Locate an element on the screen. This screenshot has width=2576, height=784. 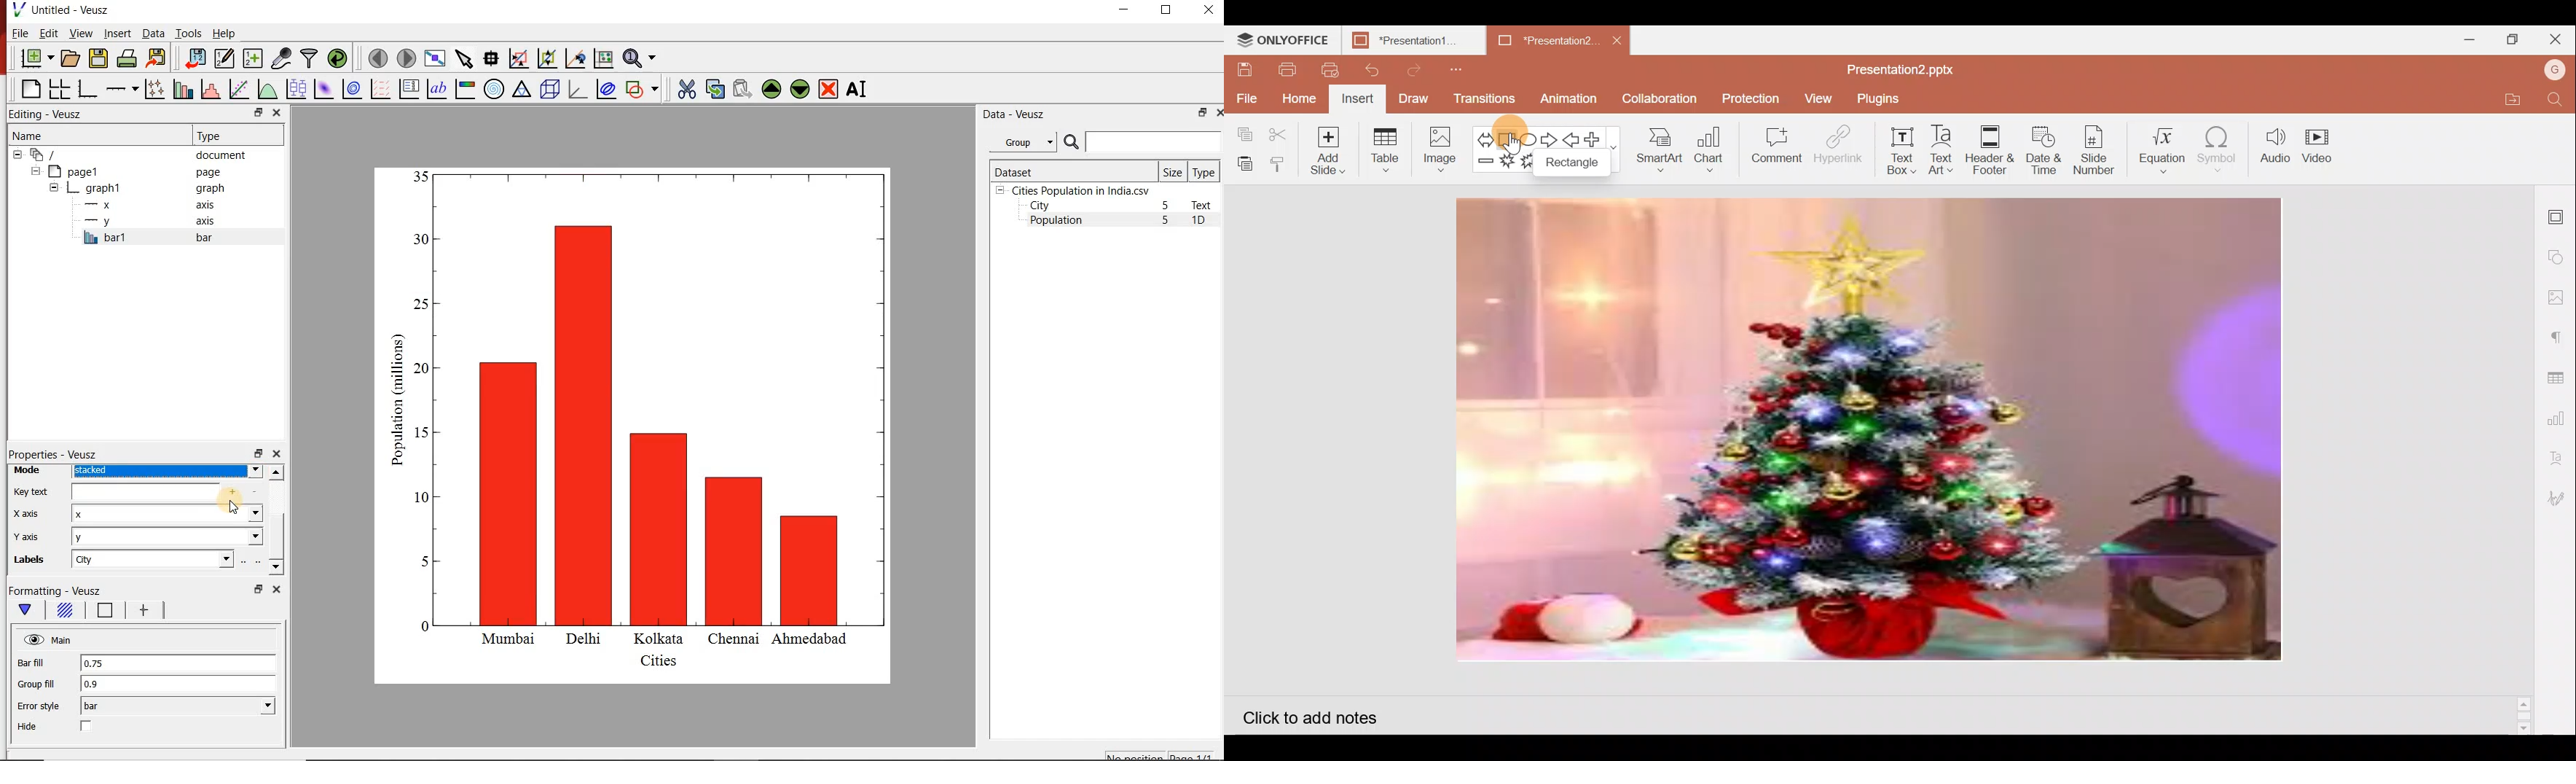
cut the selected widget is located at coordinates (684, 89).